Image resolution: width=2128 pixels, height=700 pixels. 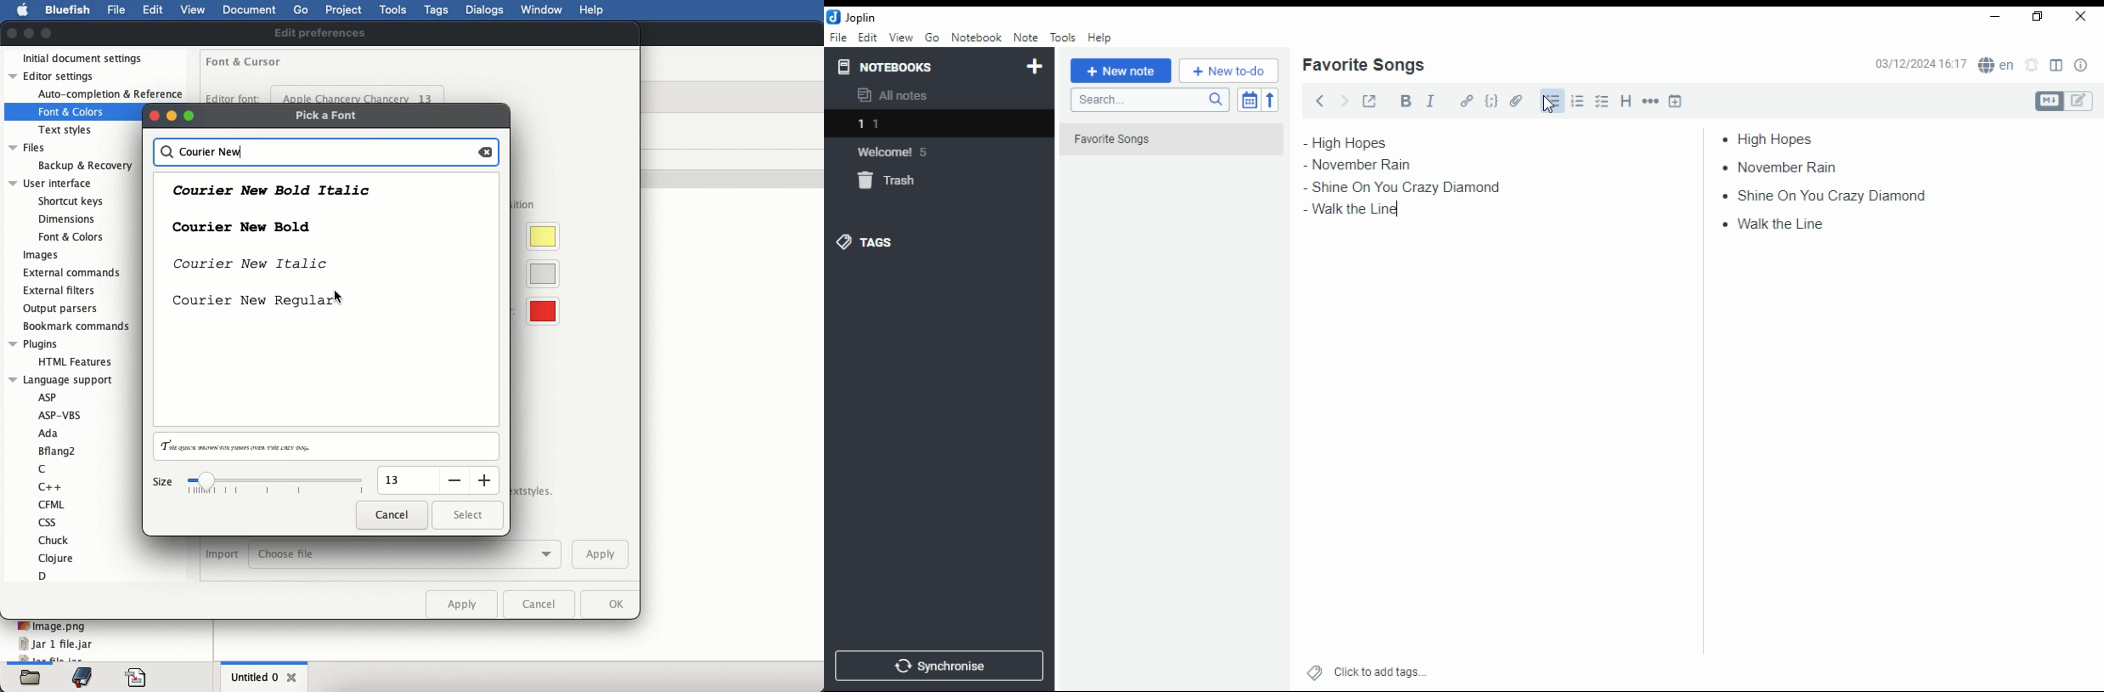 I want to click on tags, so click(x=865, y=241).